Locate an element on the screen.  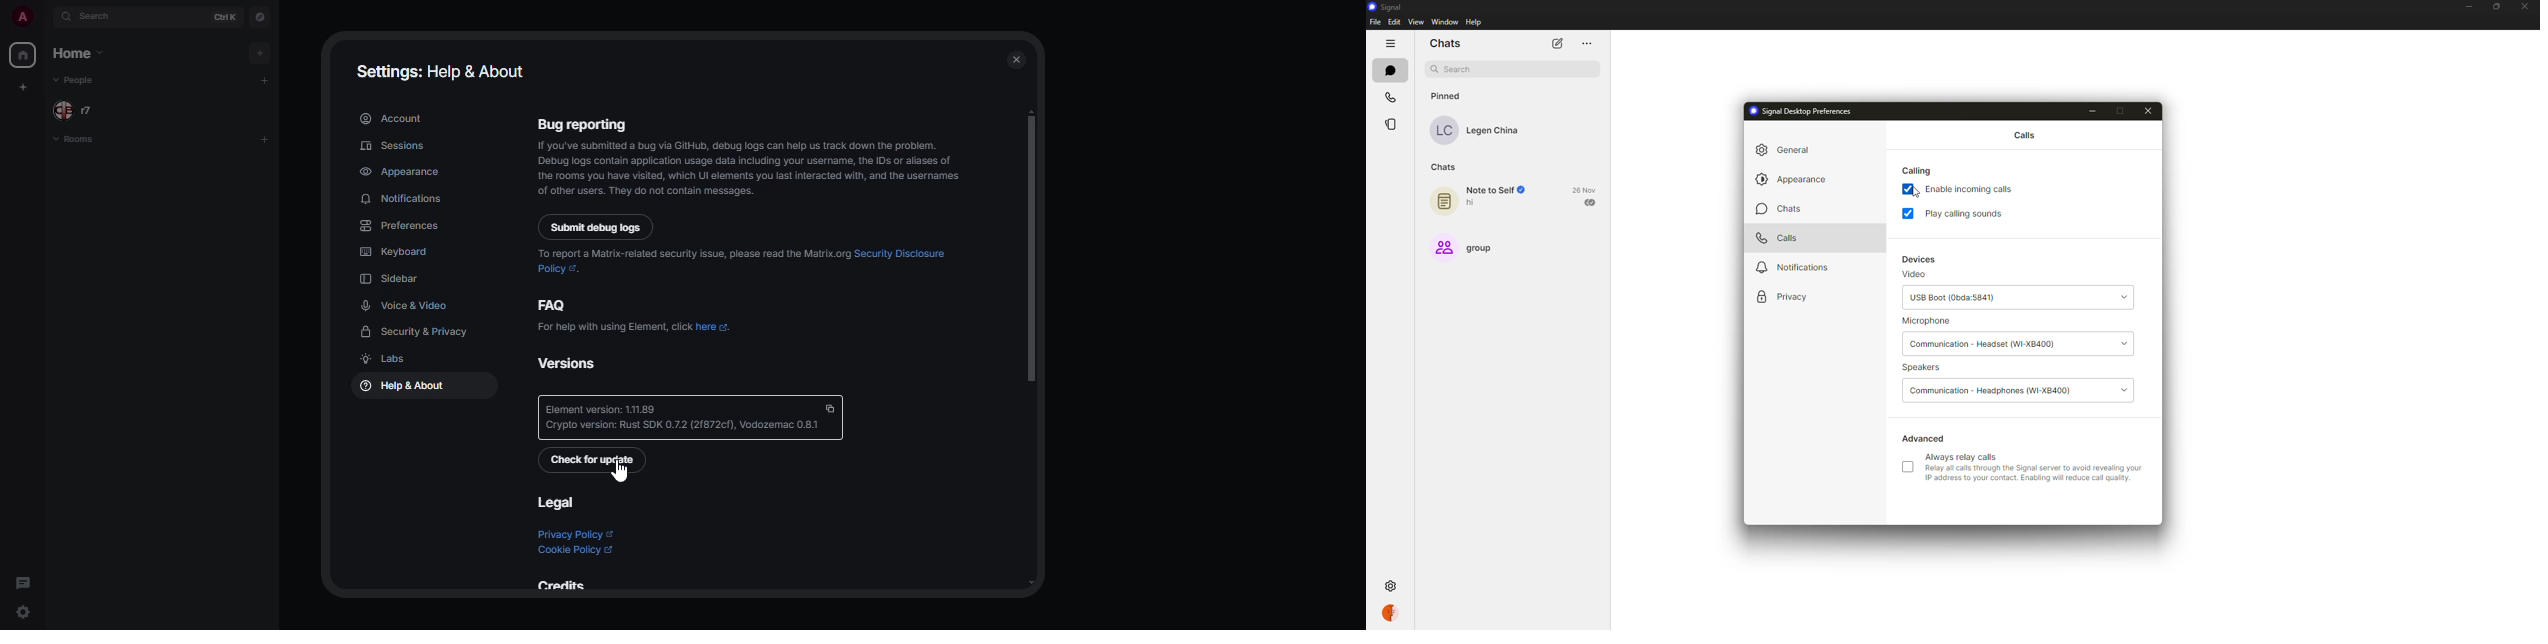
drop is located at coordinates (2127, 343).